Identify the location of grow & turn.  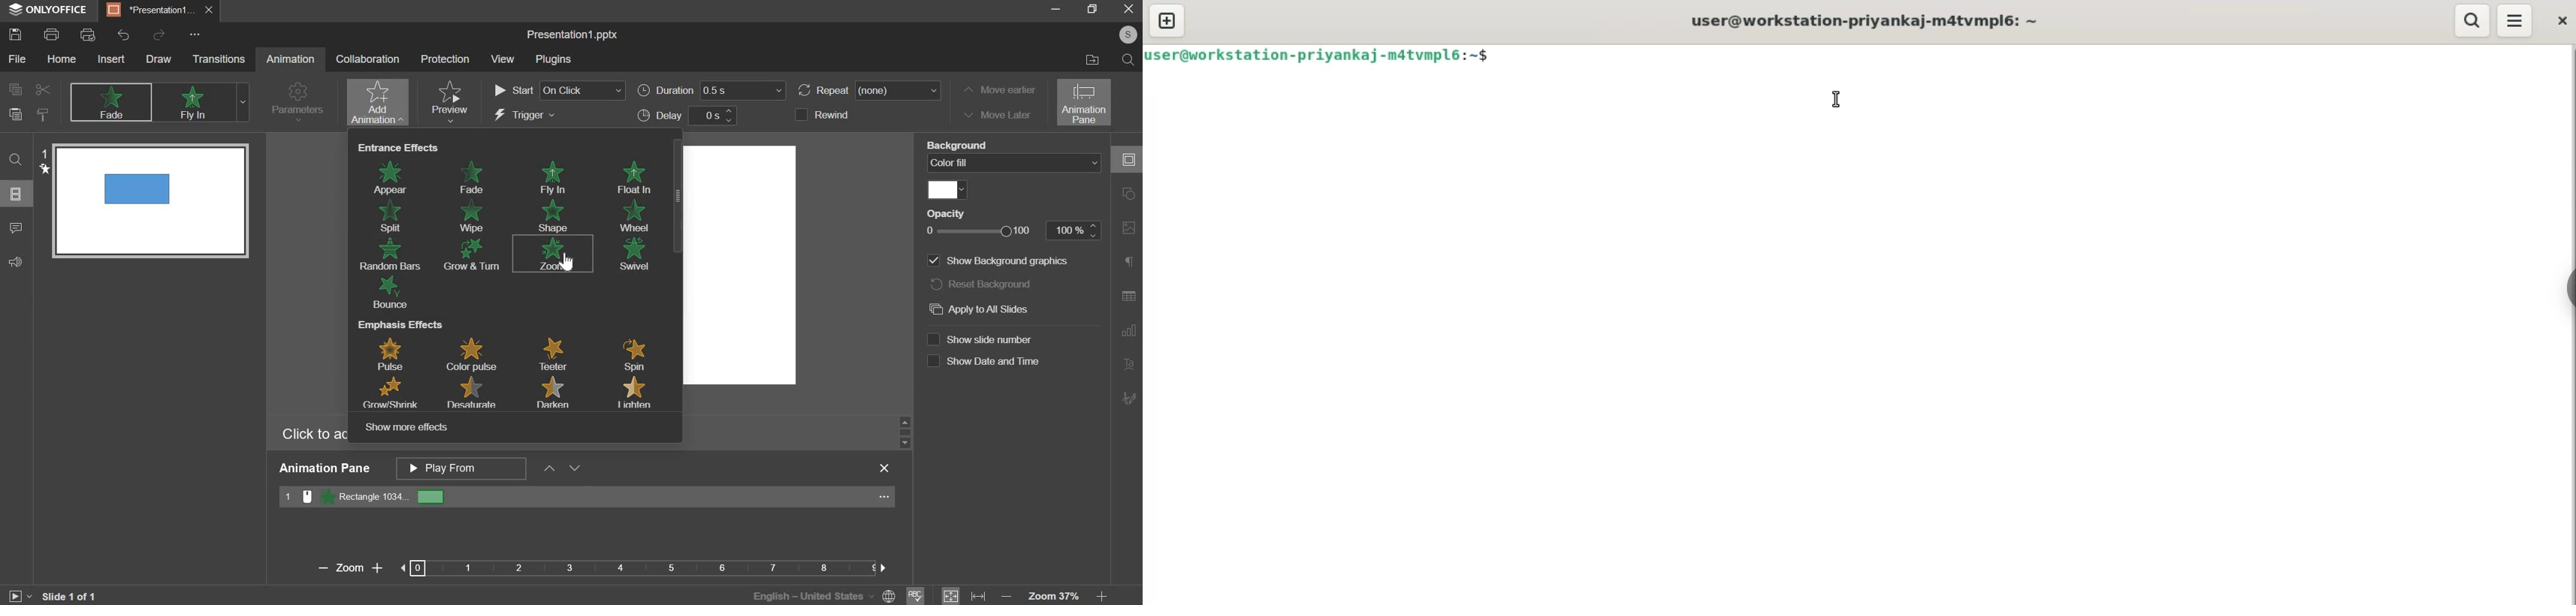
(473, 256).